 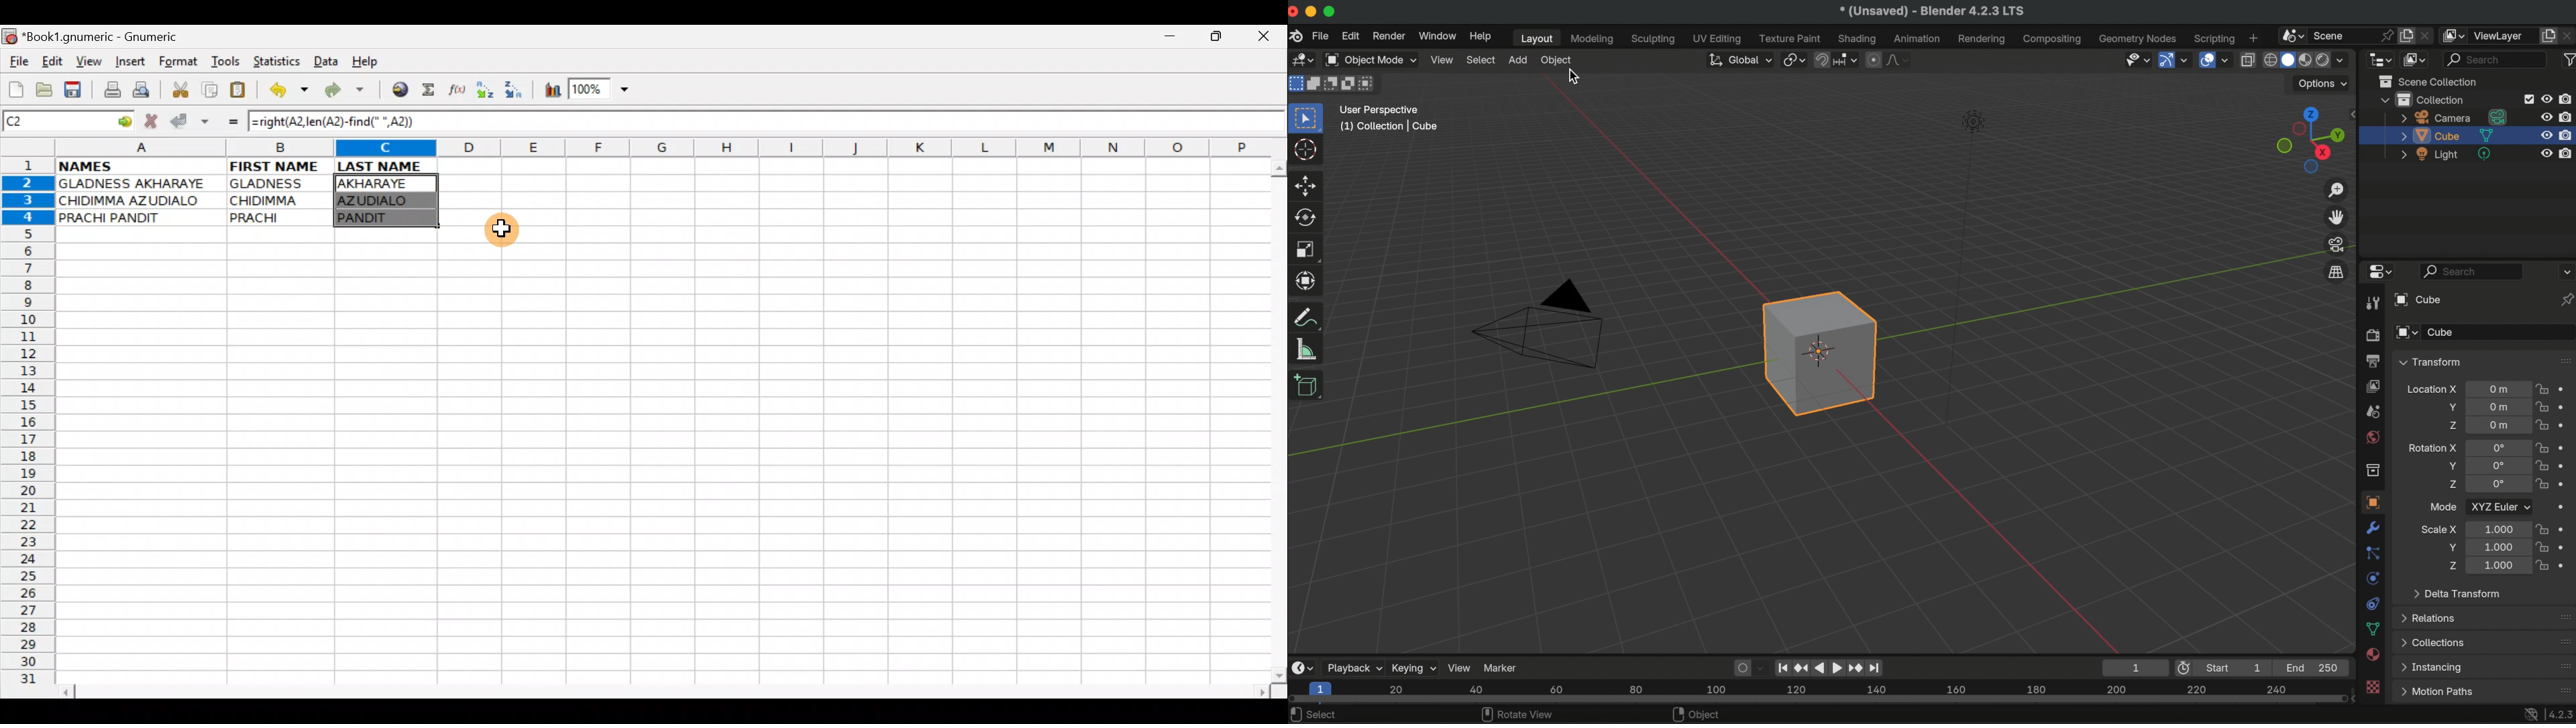 I want to click on Edit, so click(x=52, y=61).